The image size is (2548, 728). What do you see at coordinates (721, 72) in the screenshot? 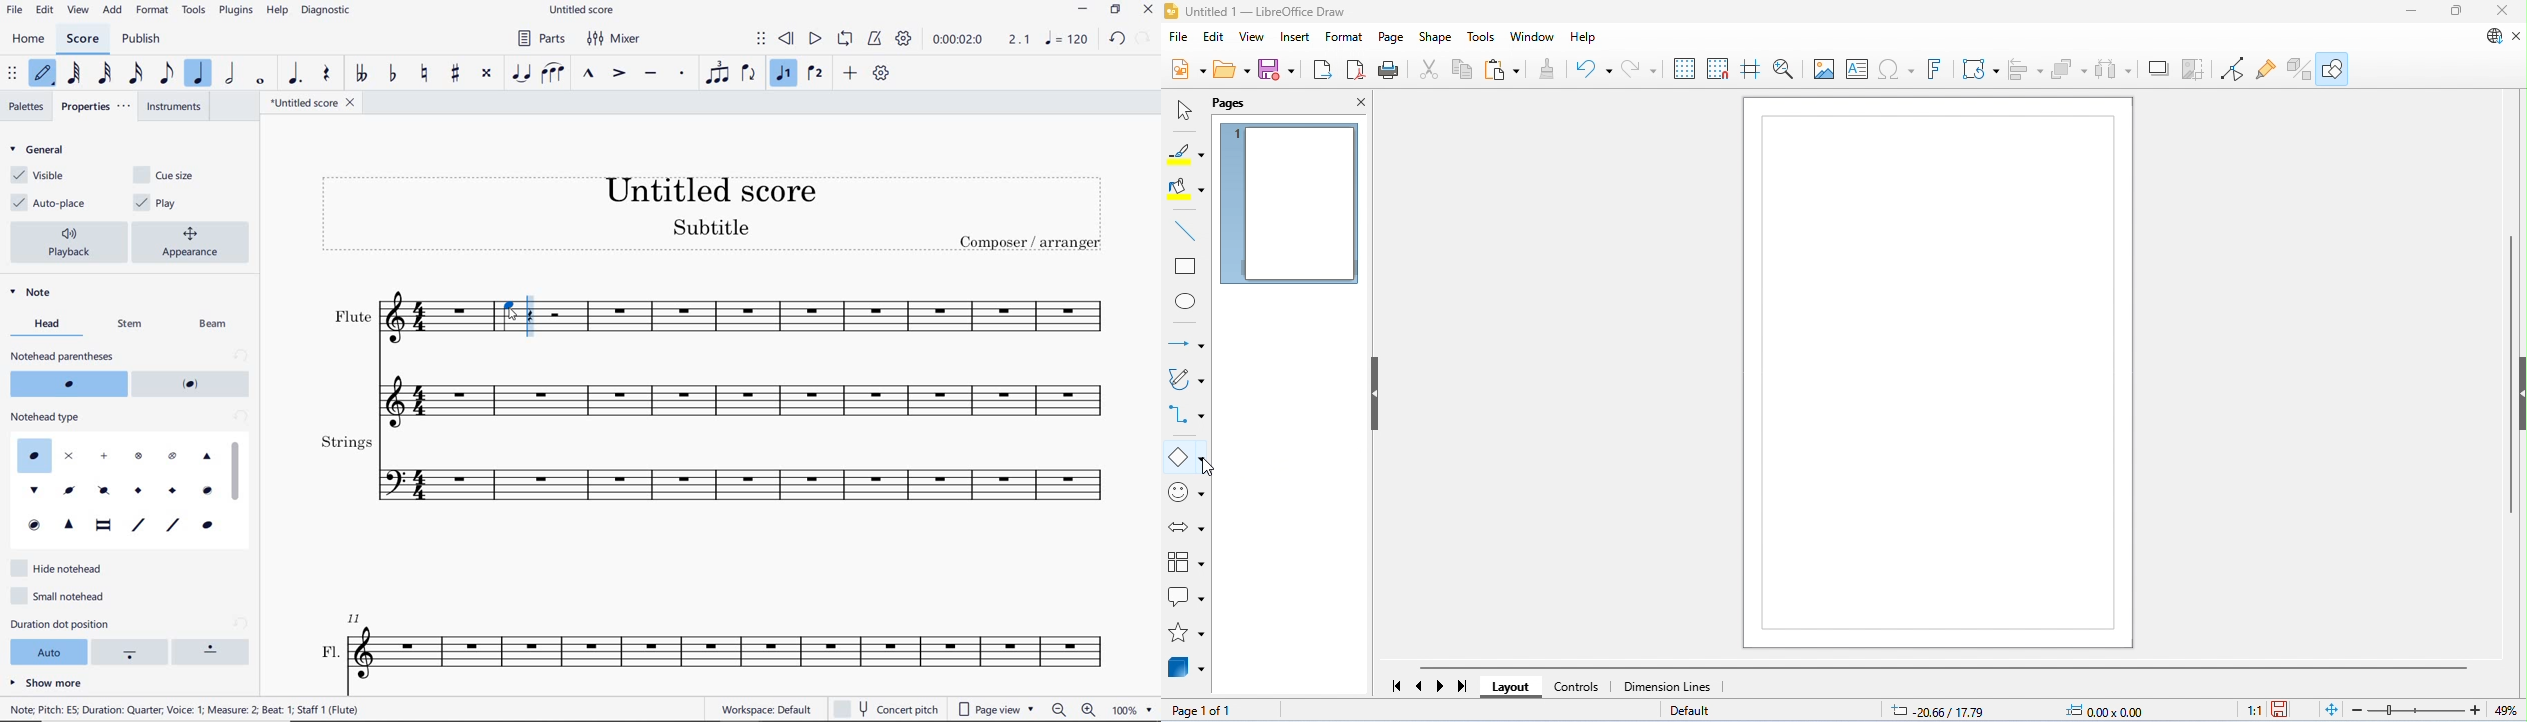
I see `TUPLET` at bounding box center [721, 72].